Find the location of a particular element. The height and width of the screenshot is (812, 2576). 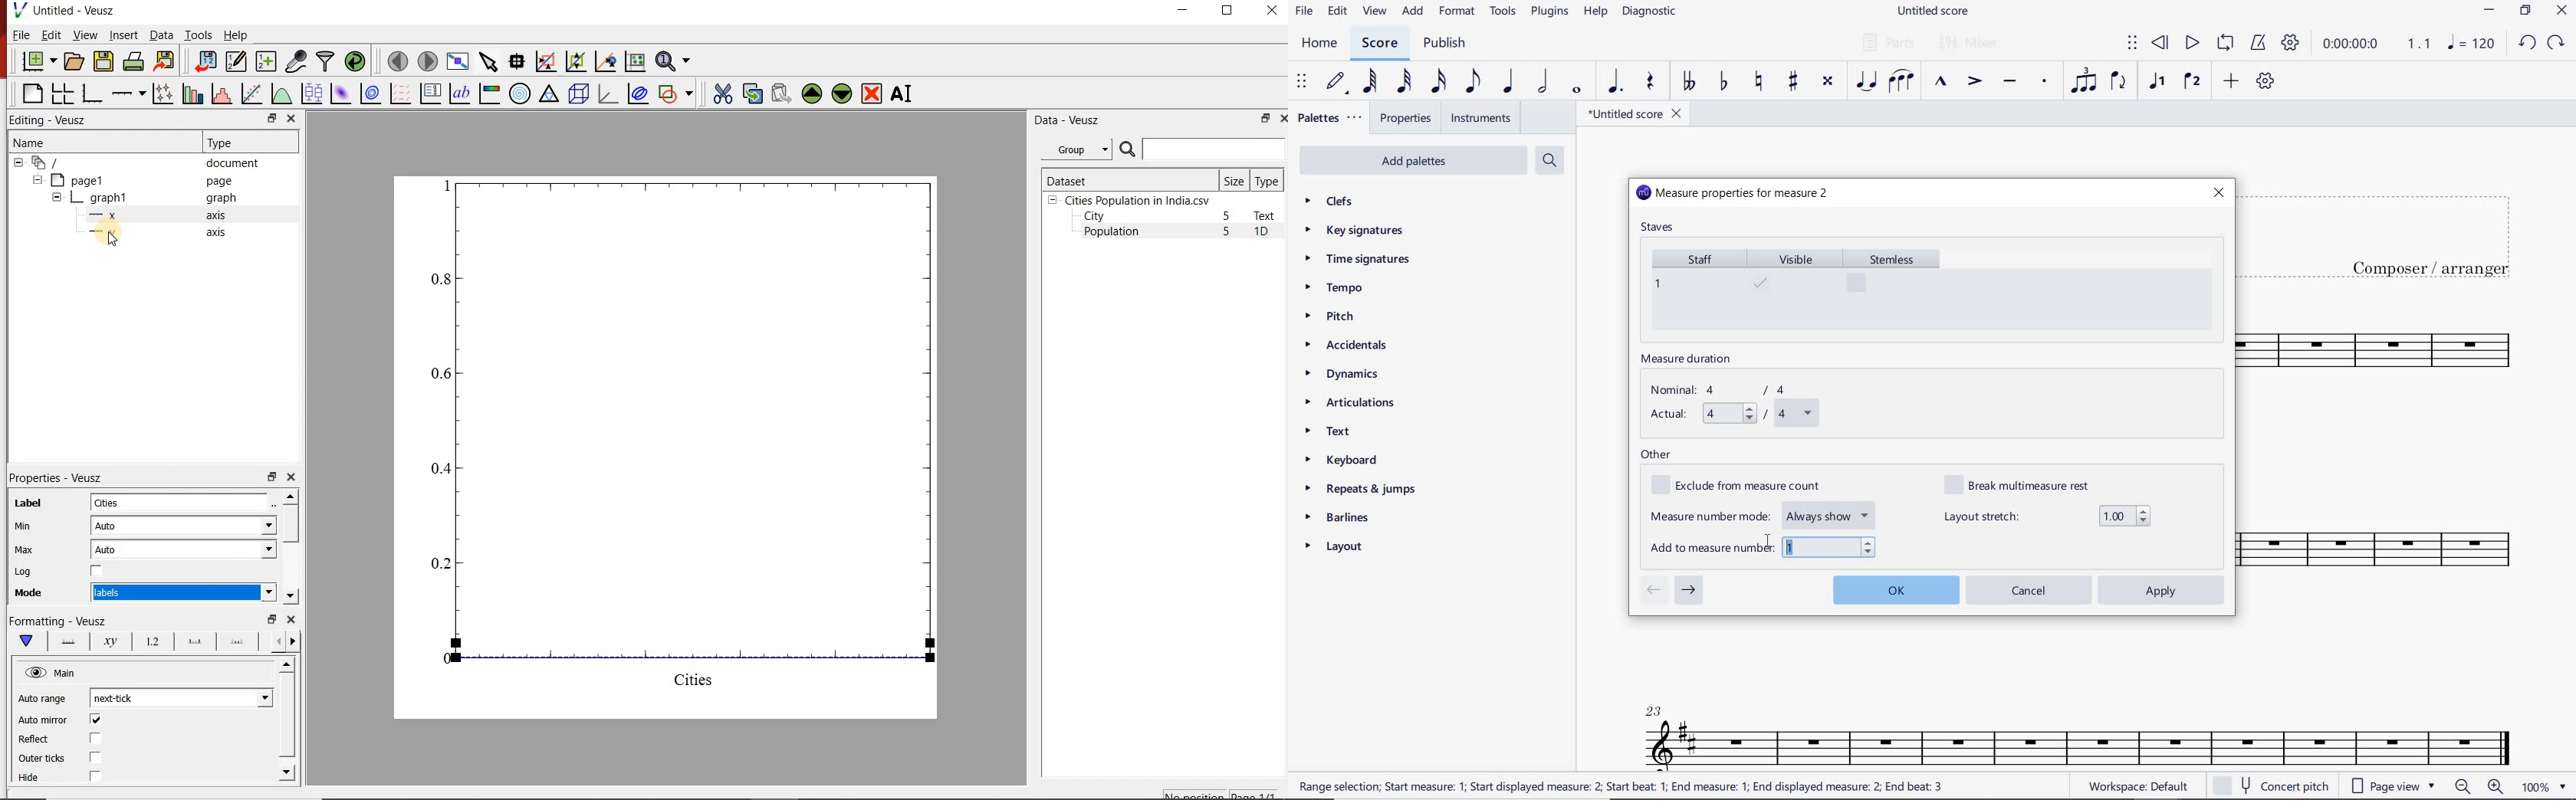

minor ticks is located at coordinates (238, 642).